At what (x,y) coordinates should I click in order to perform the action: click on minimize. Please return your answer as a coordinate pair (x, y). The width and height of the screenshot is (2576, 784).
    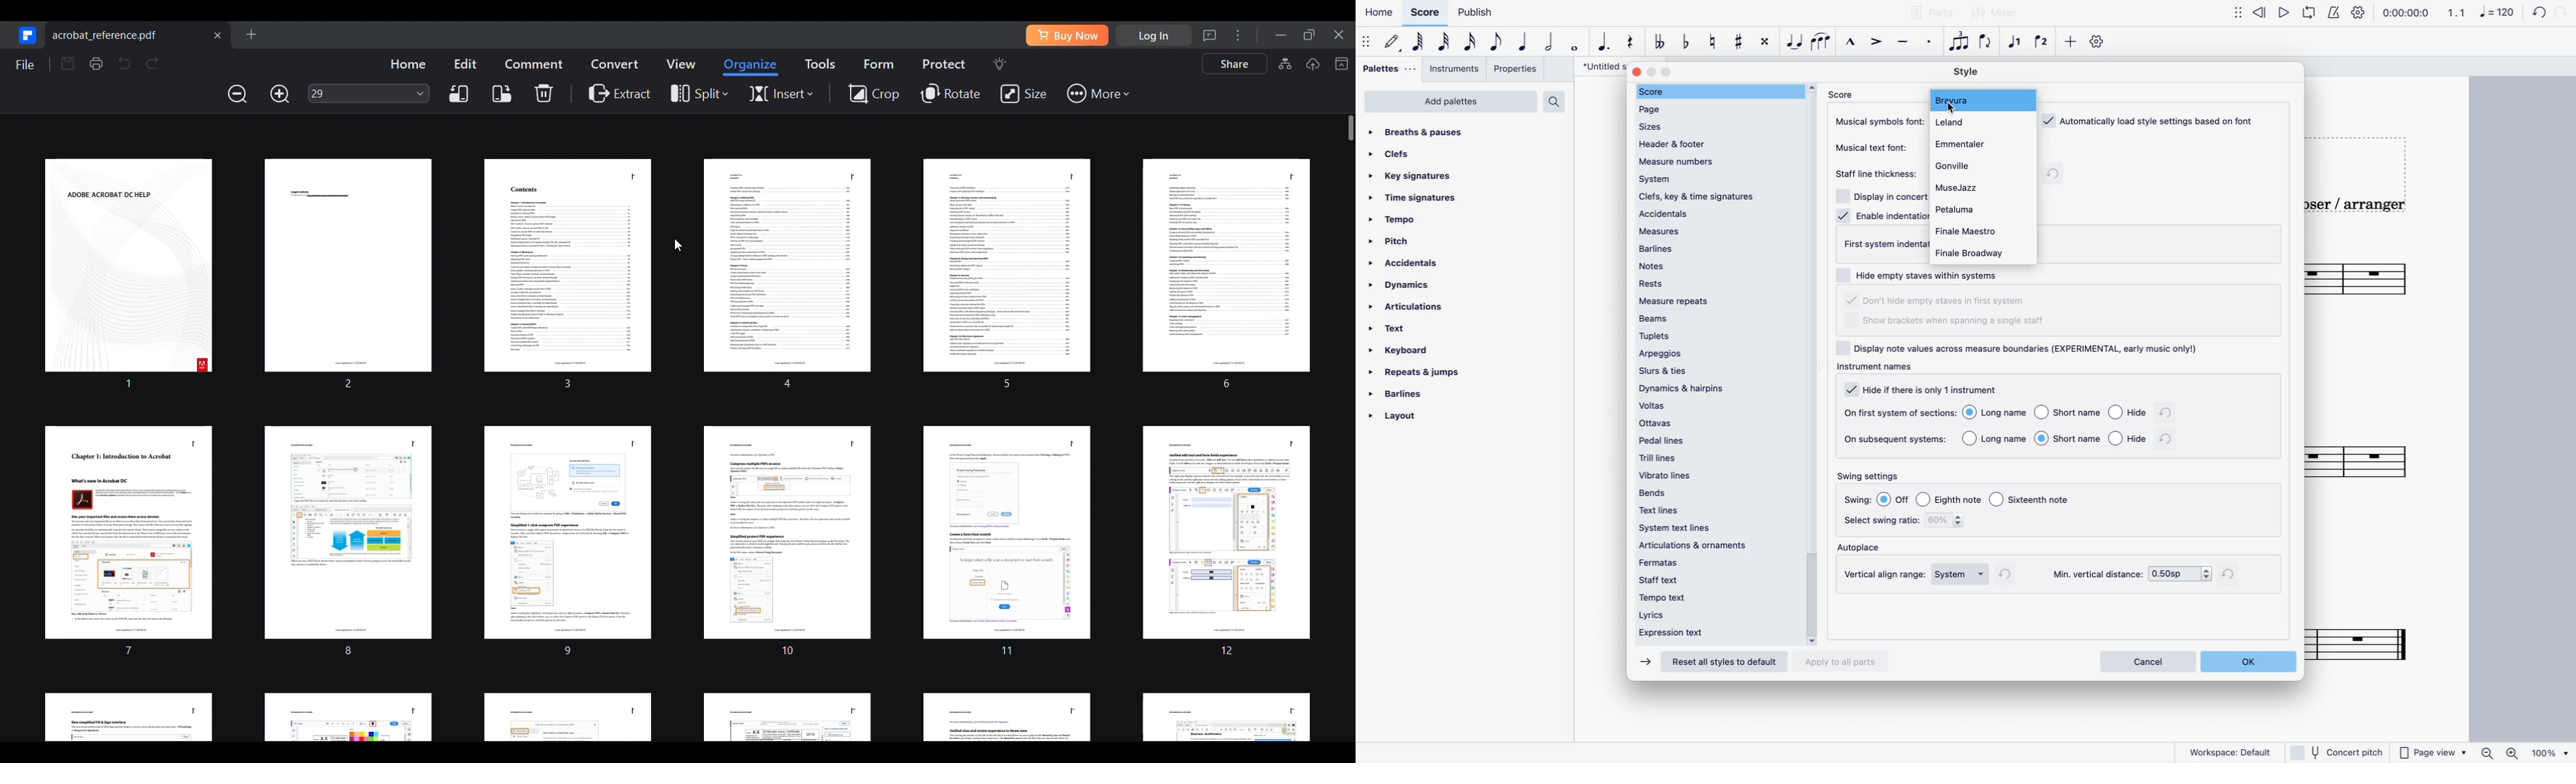
    Looking at the image, I should click on (1652, 72).